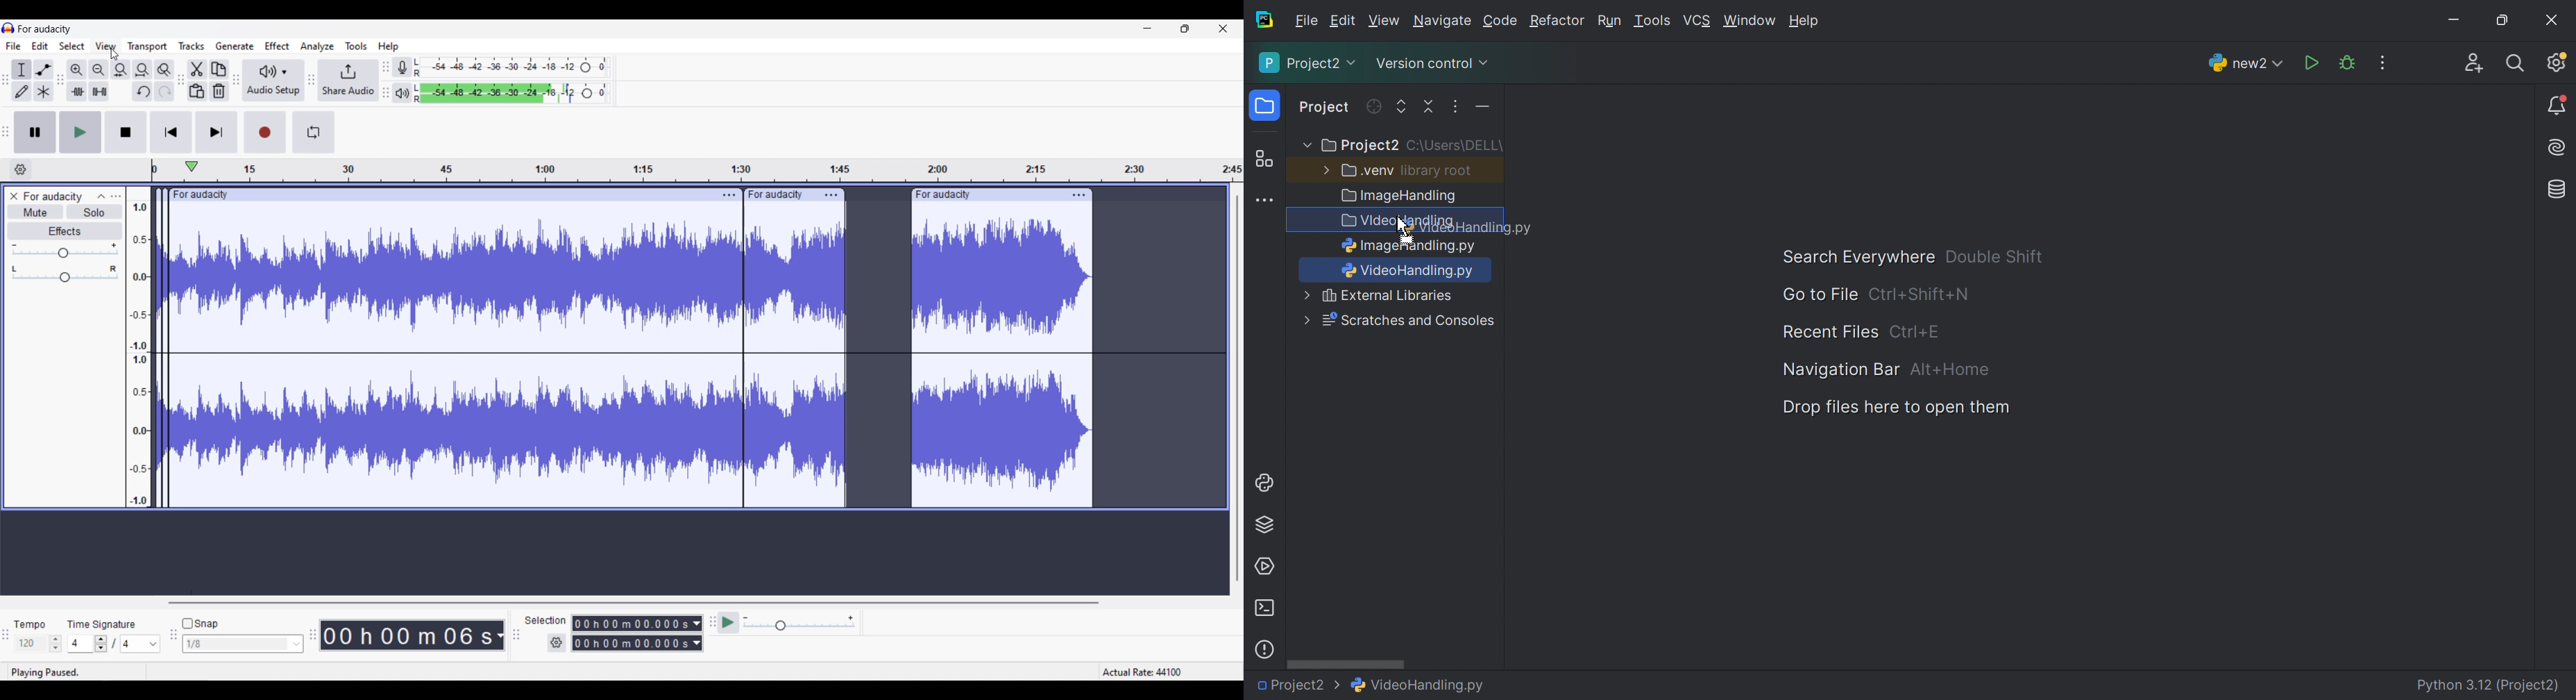 The width and height of the screenshot is (2576, 700). What do you see at coordinates (277, 45) in the screenshot?
I see `Effect menu` at bounding box center [277, 45].